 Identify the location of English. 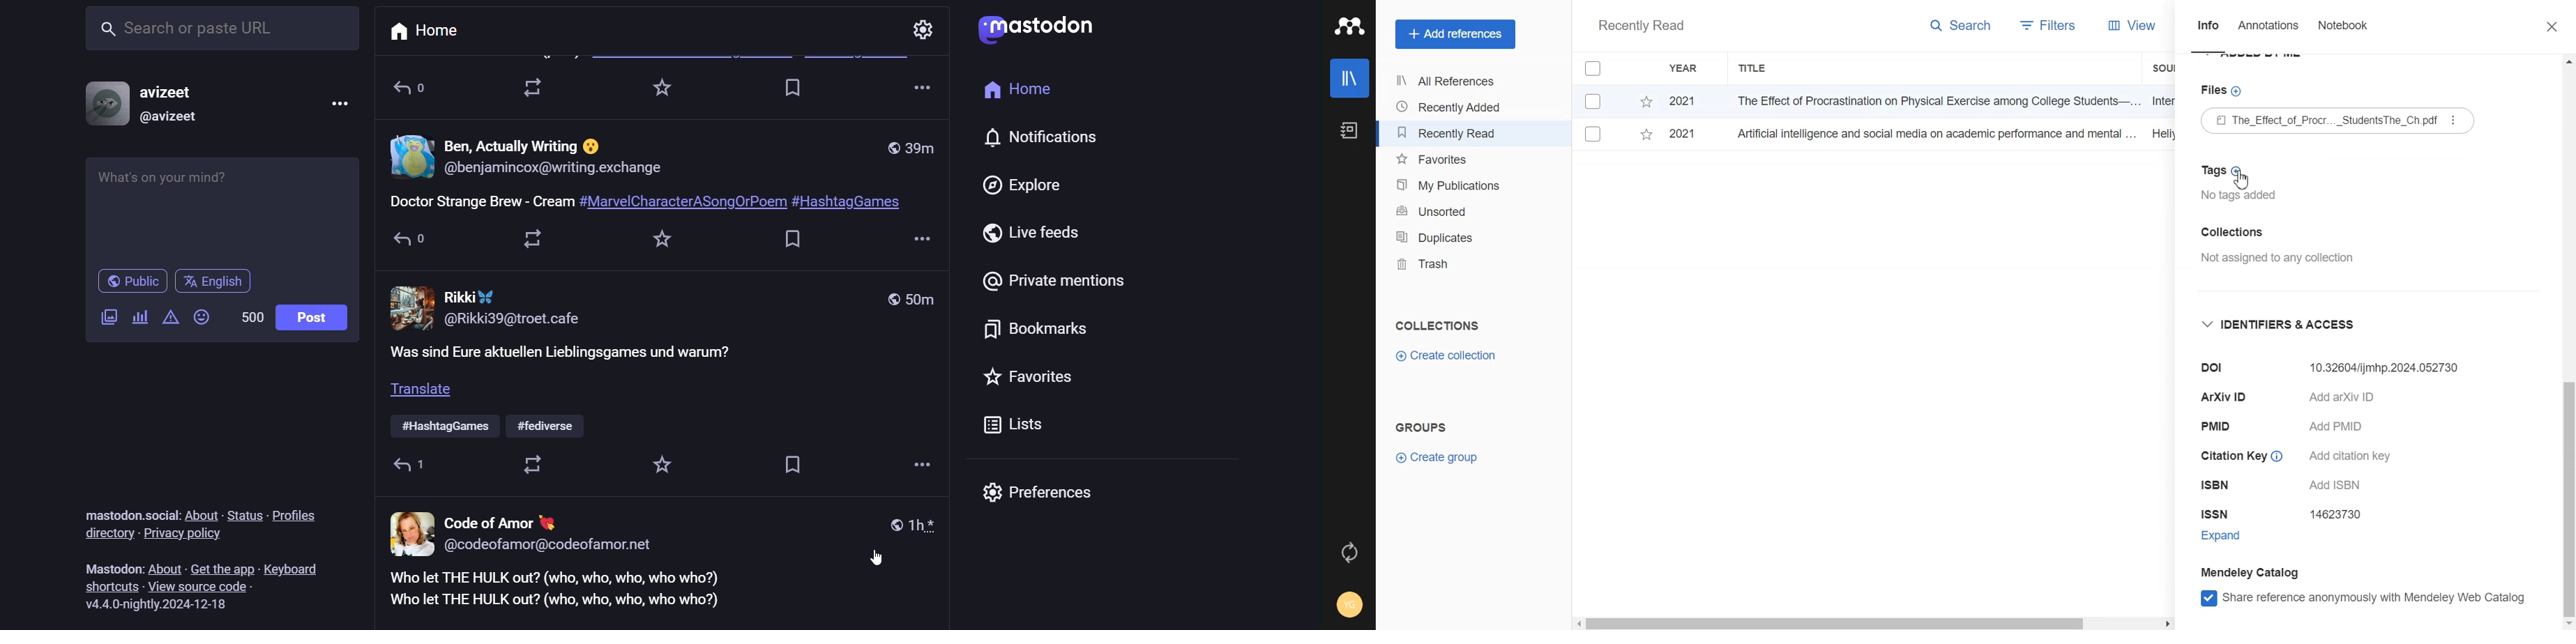
(221, 280).